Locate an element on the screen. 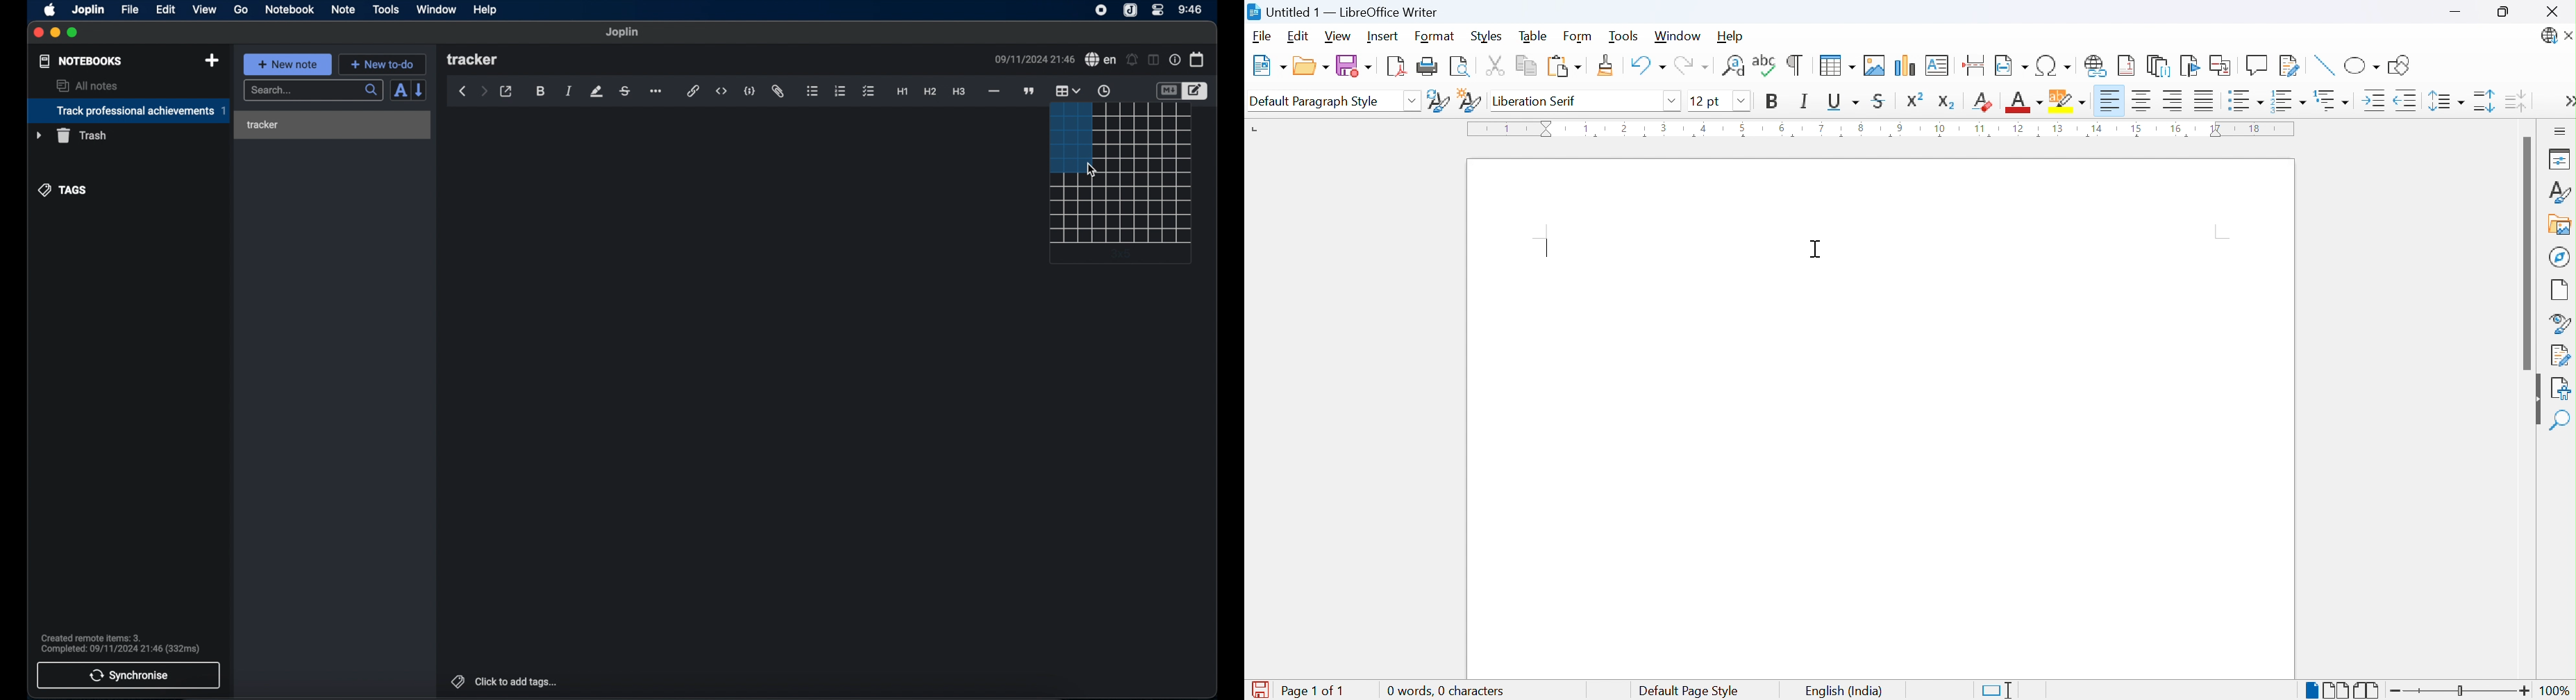 This screenshot has height=700, width=2576. note is located at coordinates (343, 9).